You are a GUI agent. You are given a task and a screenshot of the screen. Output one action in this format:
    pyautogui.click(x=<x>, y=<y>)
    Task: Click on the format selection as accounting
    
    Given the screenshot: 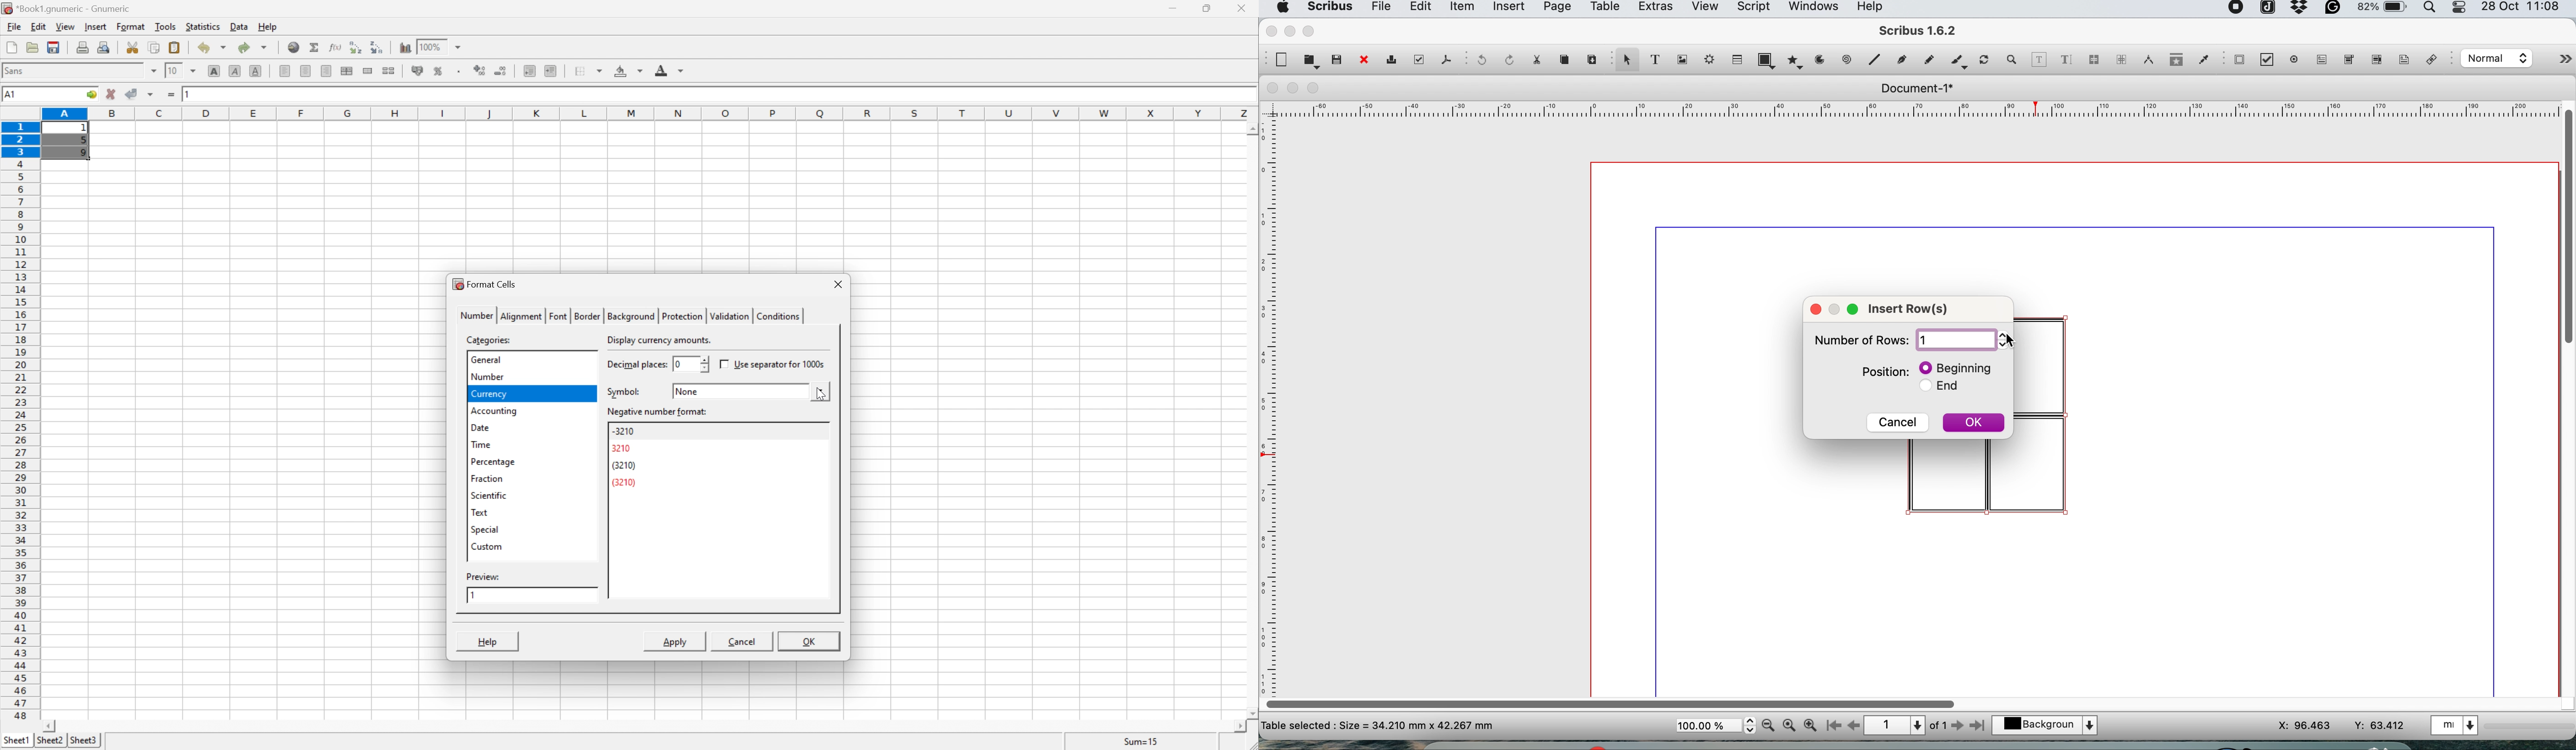 What is the action you would take?
    pyautogui.click(x=418, y=71)
    